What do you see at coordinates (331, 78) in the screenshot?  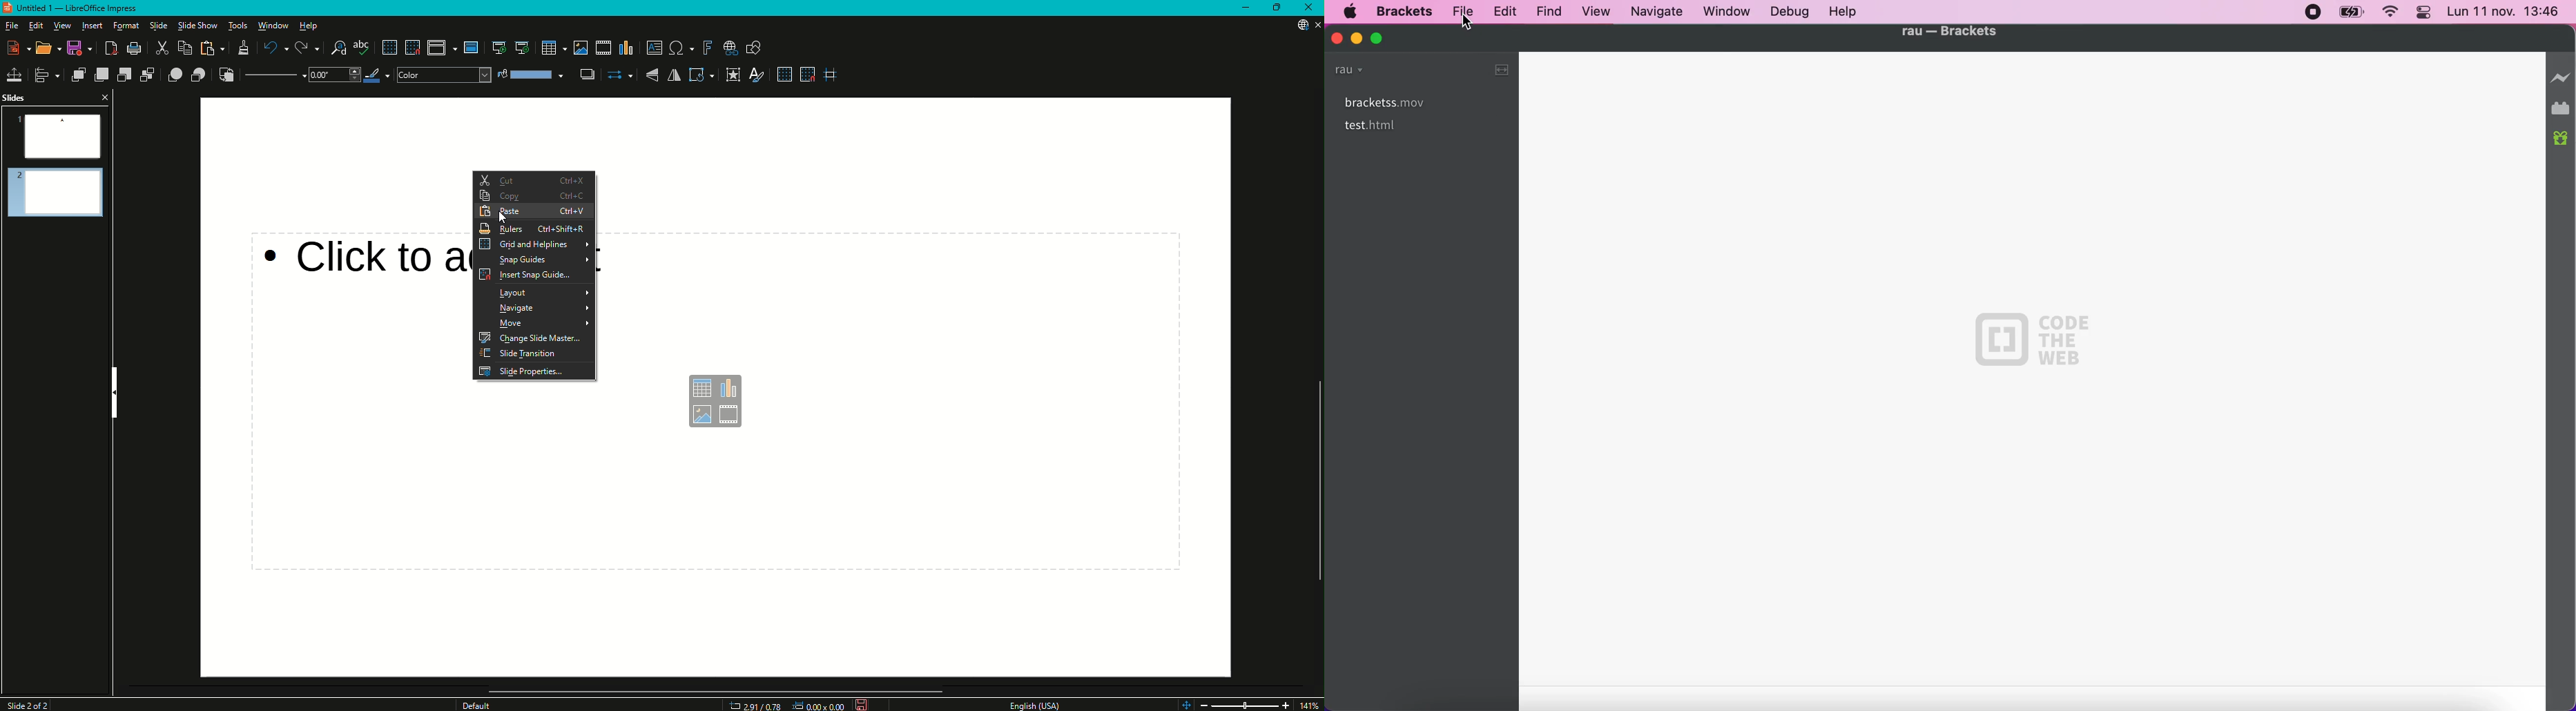 I see `Drop Down` at bounding box center [331, 78].